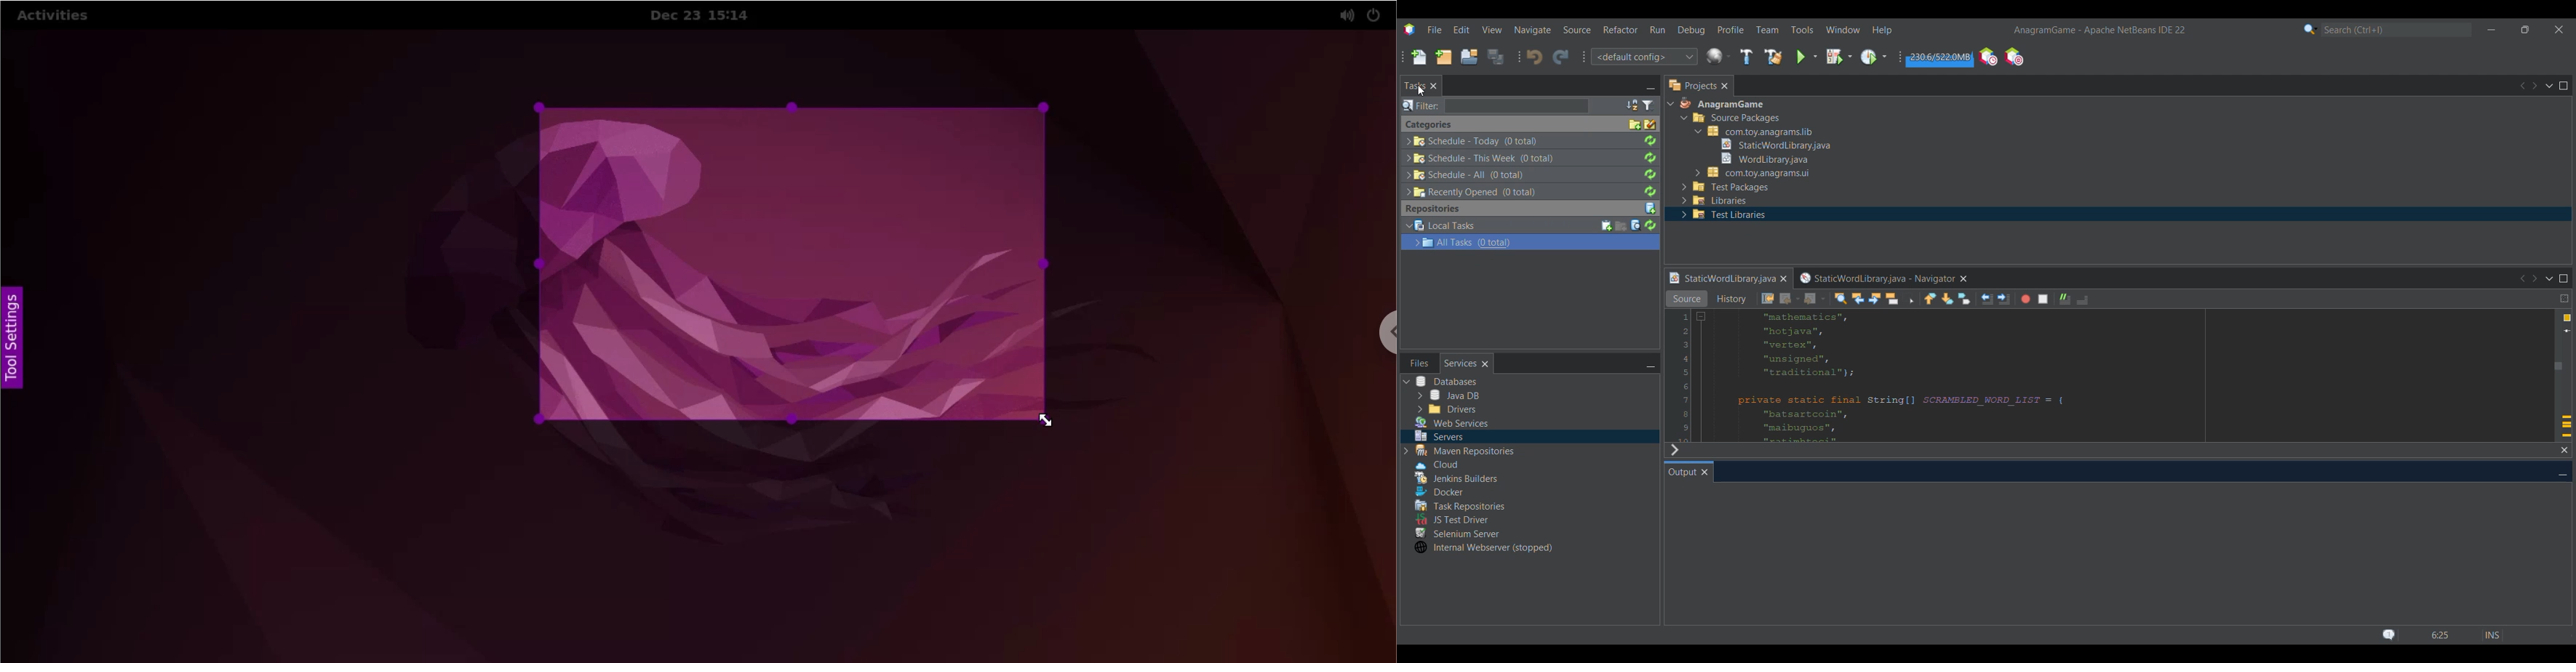 This screenshot has width=2576, height=672. Describe the element at coordinates (1469, 57) in the screenshot. I see `Open project` at that location.